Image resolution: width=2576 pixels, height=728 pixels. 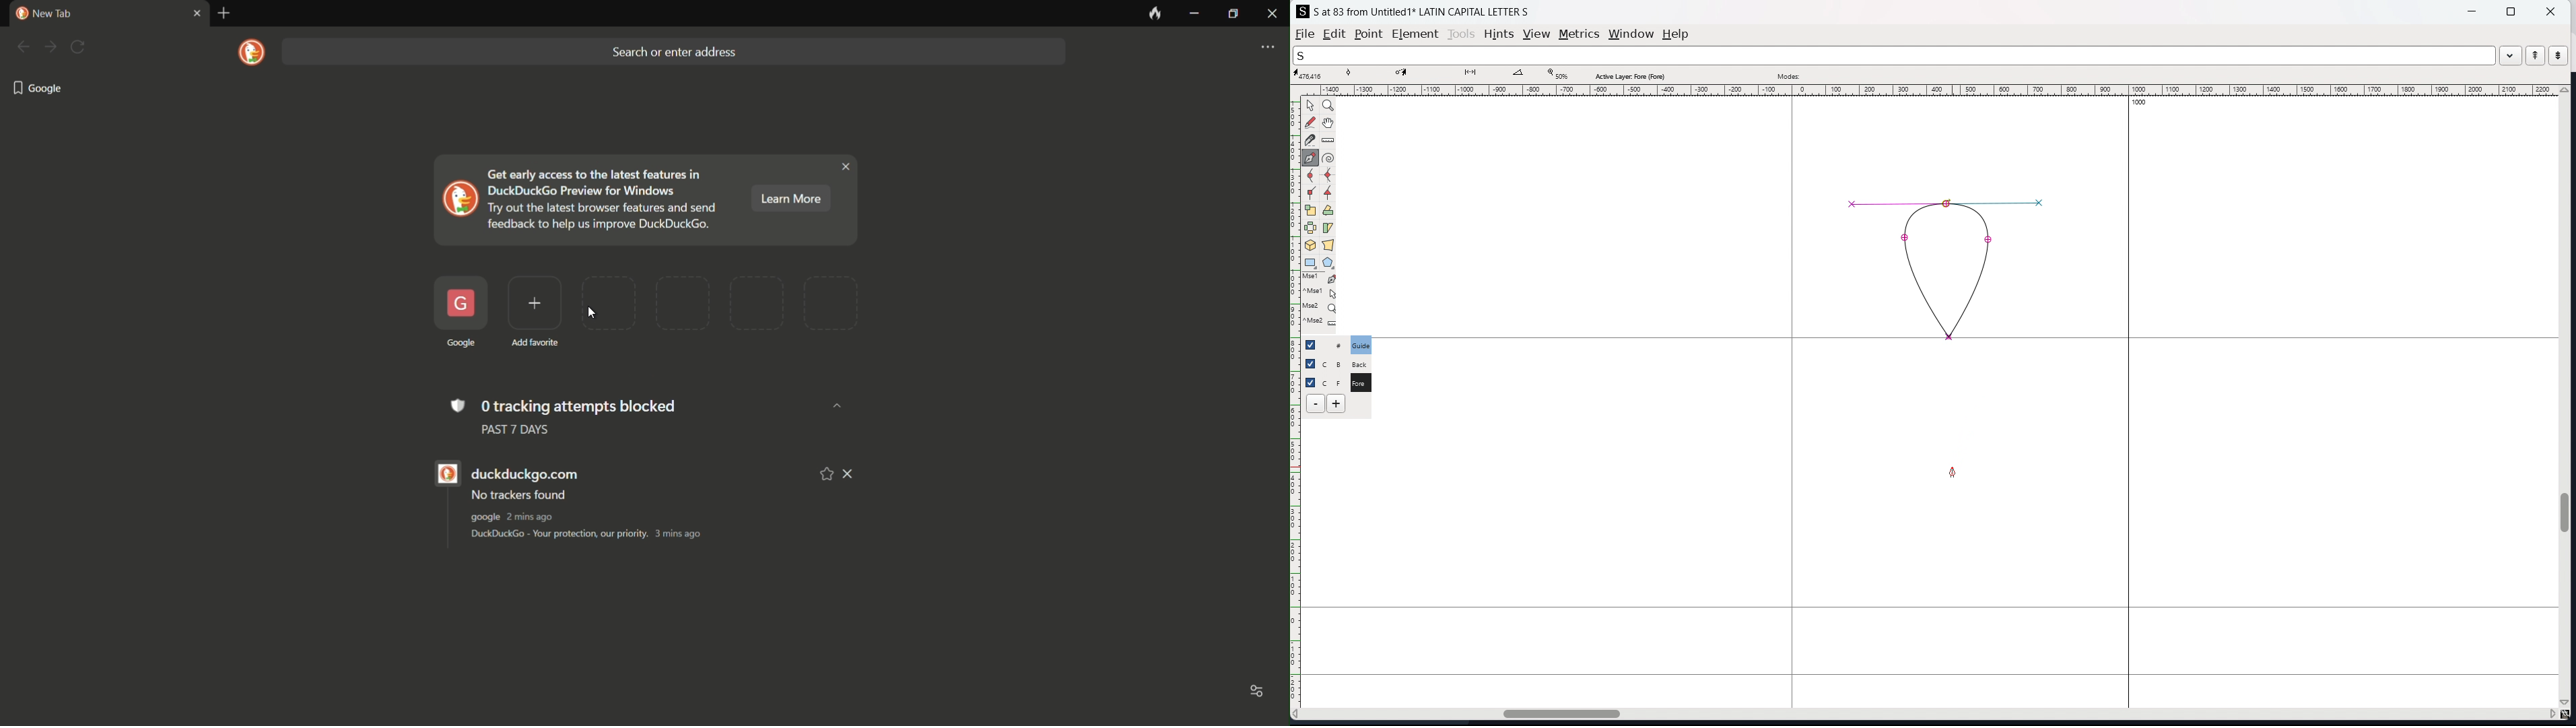 I want to click on remove from list, so click(x=850, y=473).